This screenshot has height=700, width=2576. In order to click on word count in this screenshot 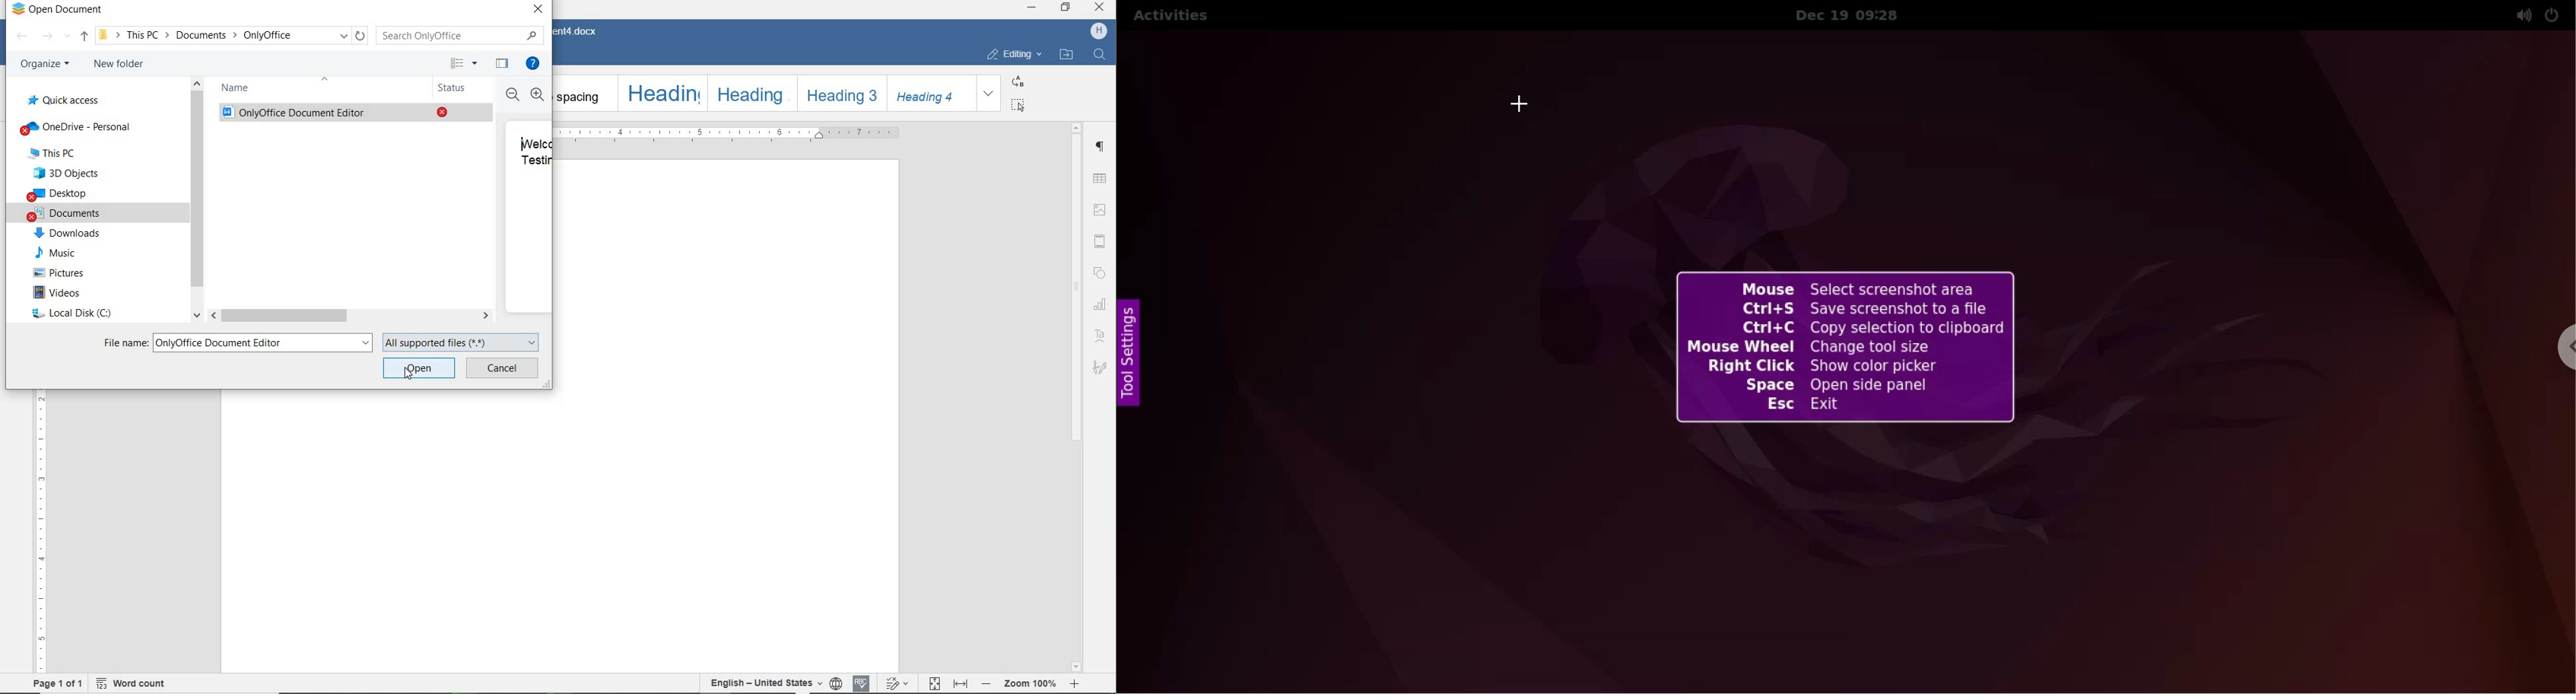, I will do `click(132, 685)`.